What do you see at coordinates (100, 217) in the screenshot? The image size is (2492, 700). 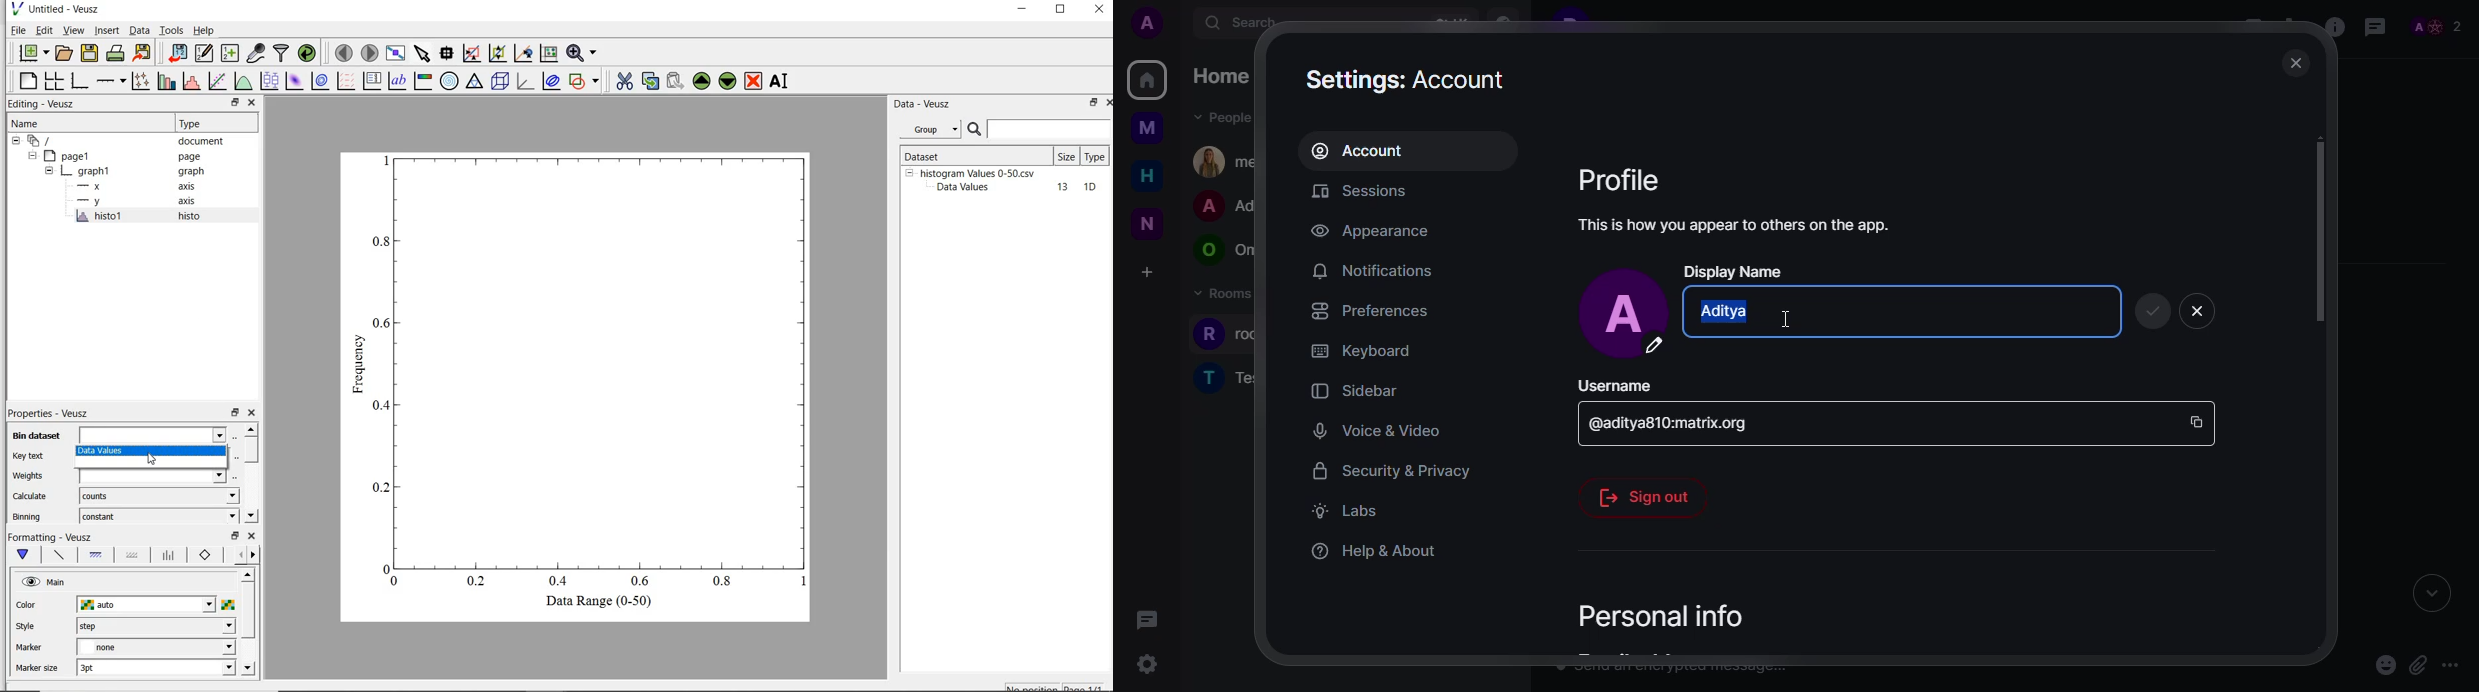 I see `histo 1` at bounding box center [100, 217].